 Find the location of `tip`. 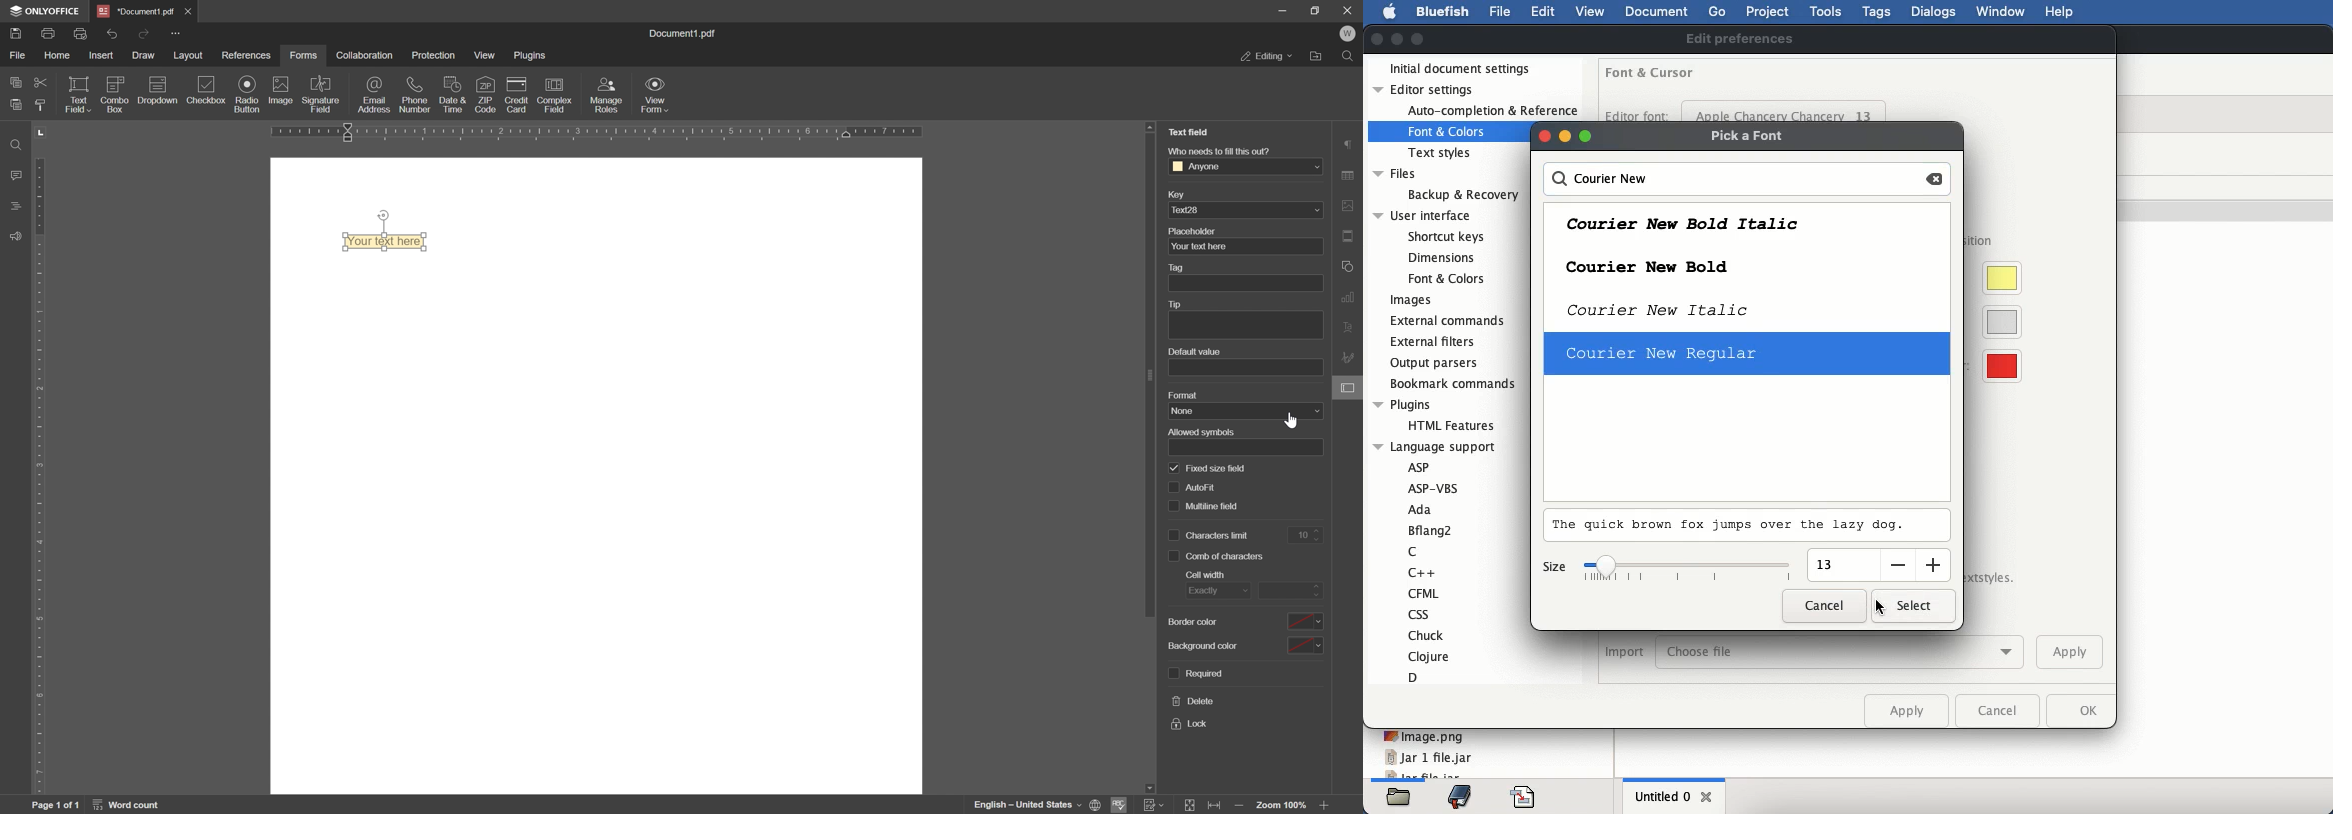

tip is located at coordinates (1177, 304).